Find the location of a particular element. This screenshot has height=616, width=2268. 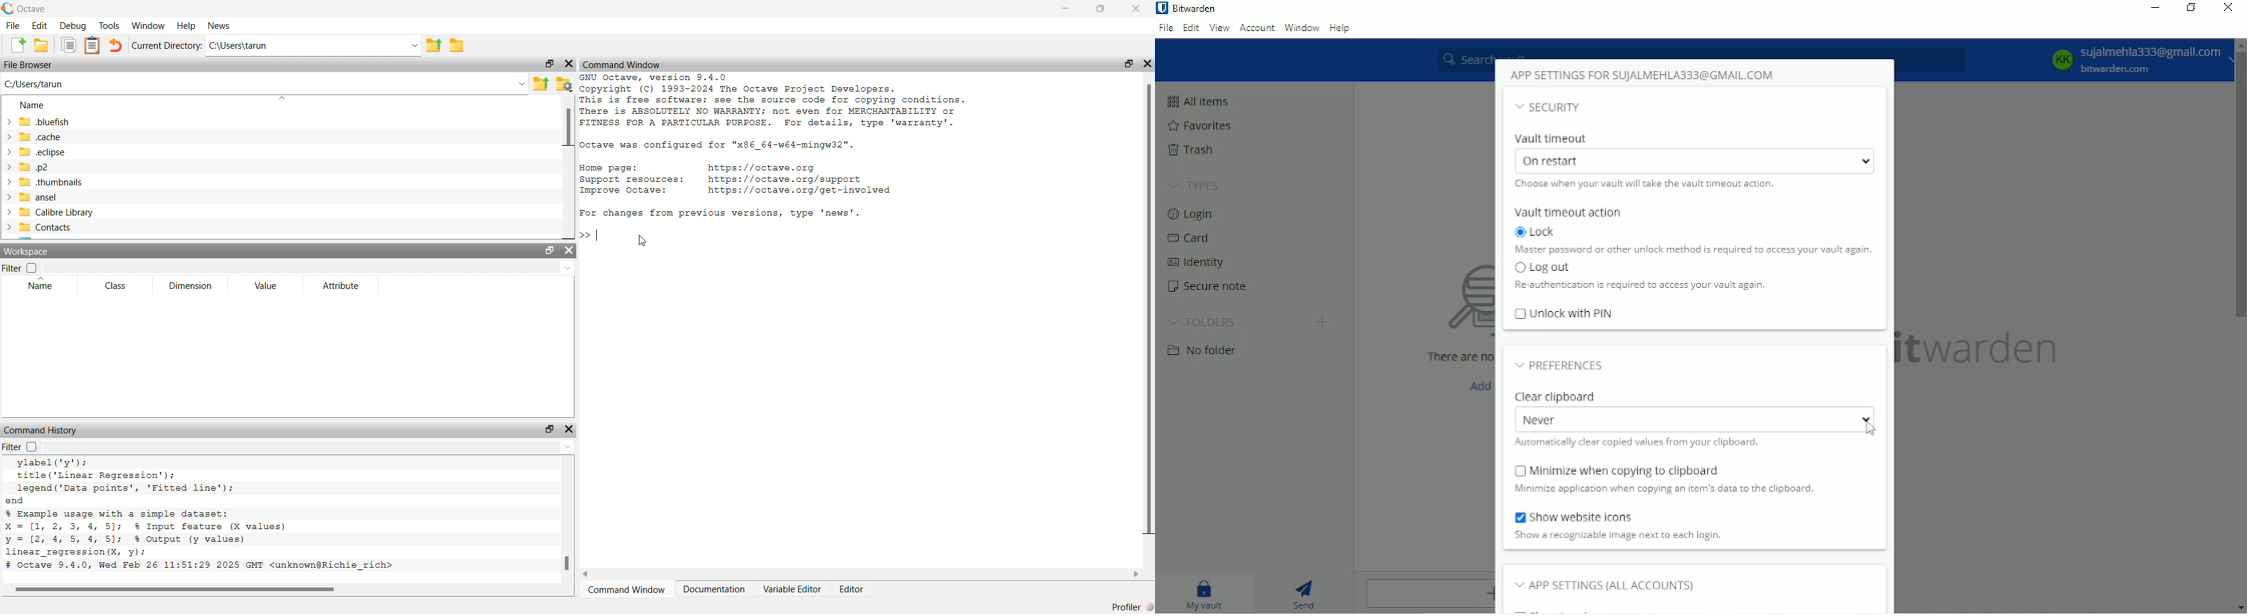

current directory is located at coordinates (166, 45).